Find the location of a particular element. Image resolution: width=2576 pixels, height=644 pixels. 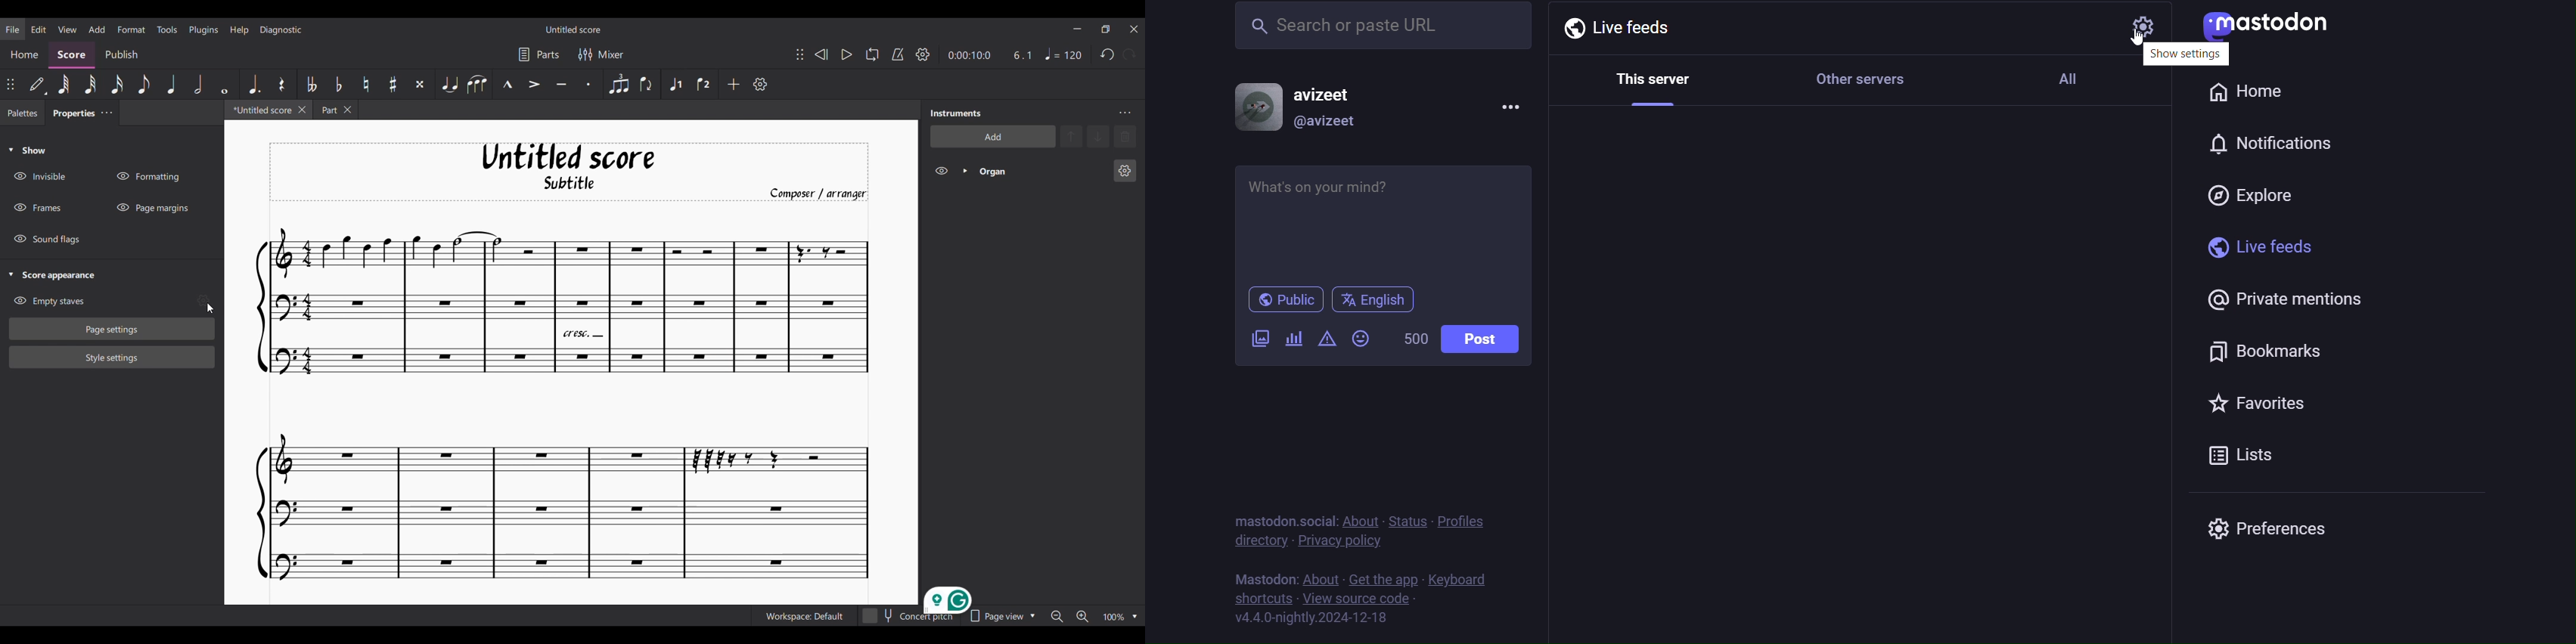

Live feeds is located at coordinates (1624, 32).